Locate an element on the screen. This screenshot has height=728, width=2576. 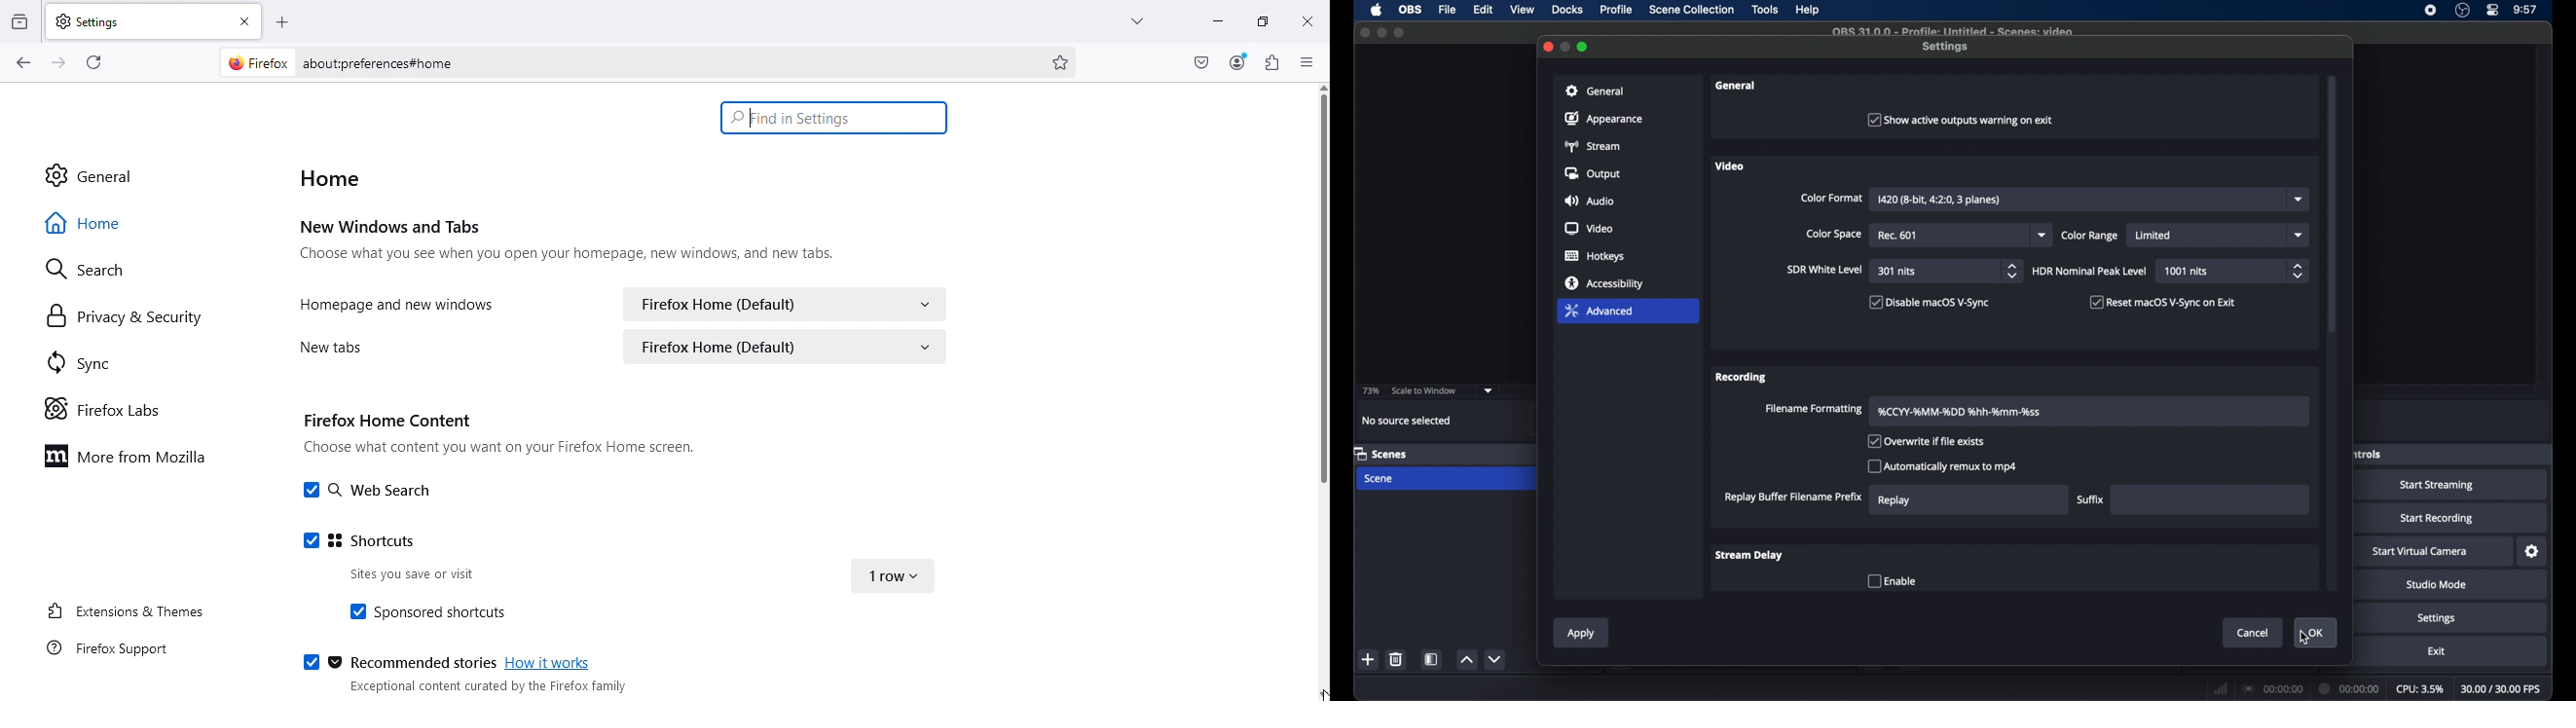
More from mozilla is located at coordinates (131, 461).